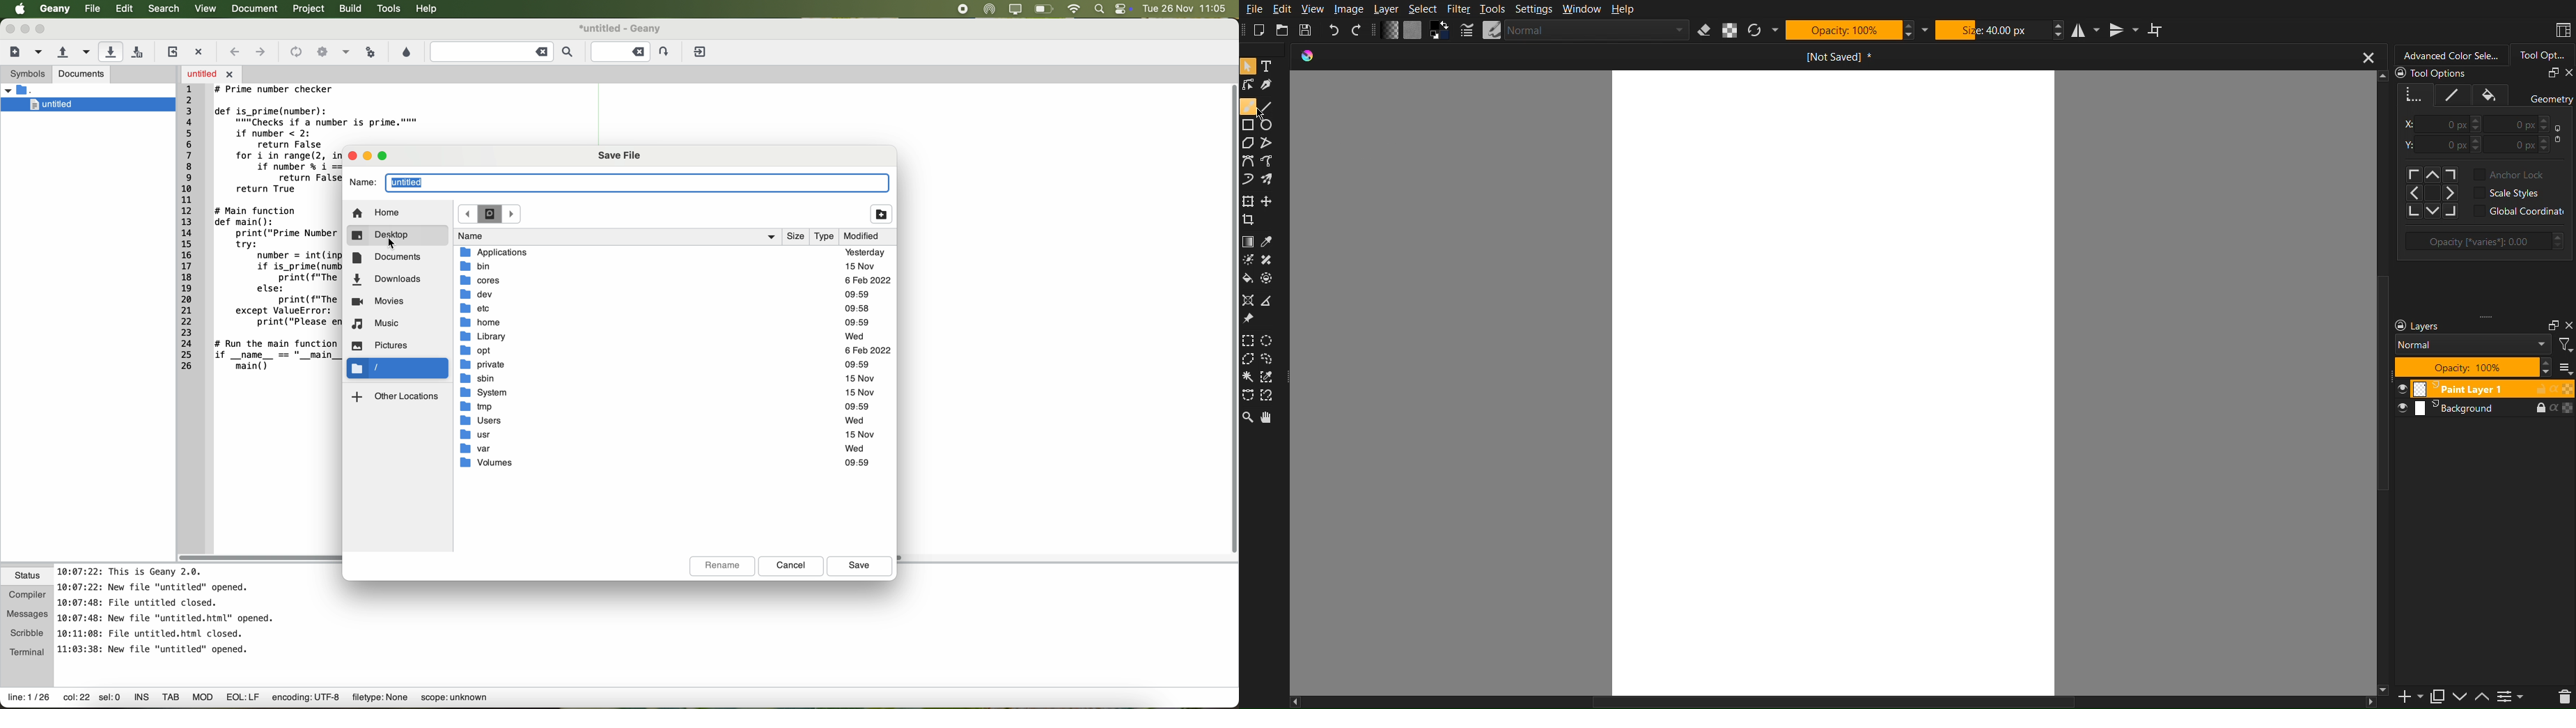  What do you see at coordinates (2566, 345) in the screenshot?
I see `Filter` at bounding box center [2566, 345].